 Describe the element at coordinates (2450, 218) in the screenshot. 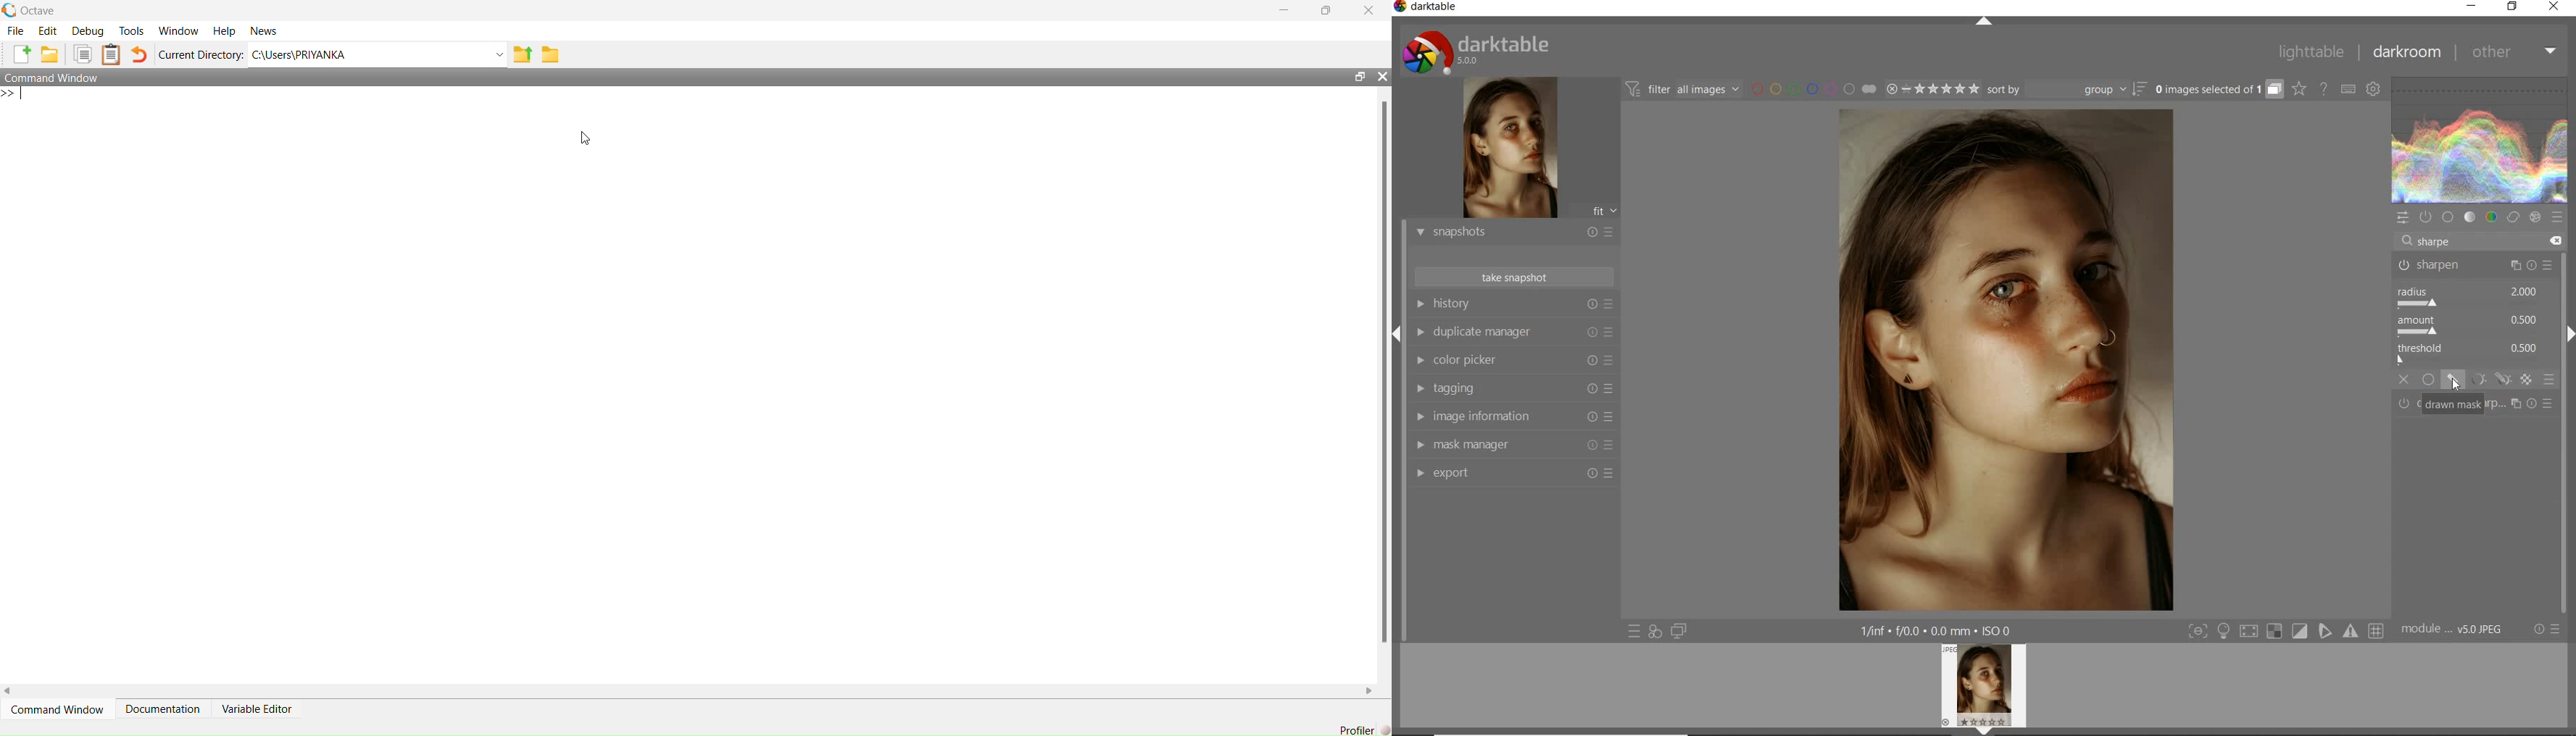

I see `base` at that location.